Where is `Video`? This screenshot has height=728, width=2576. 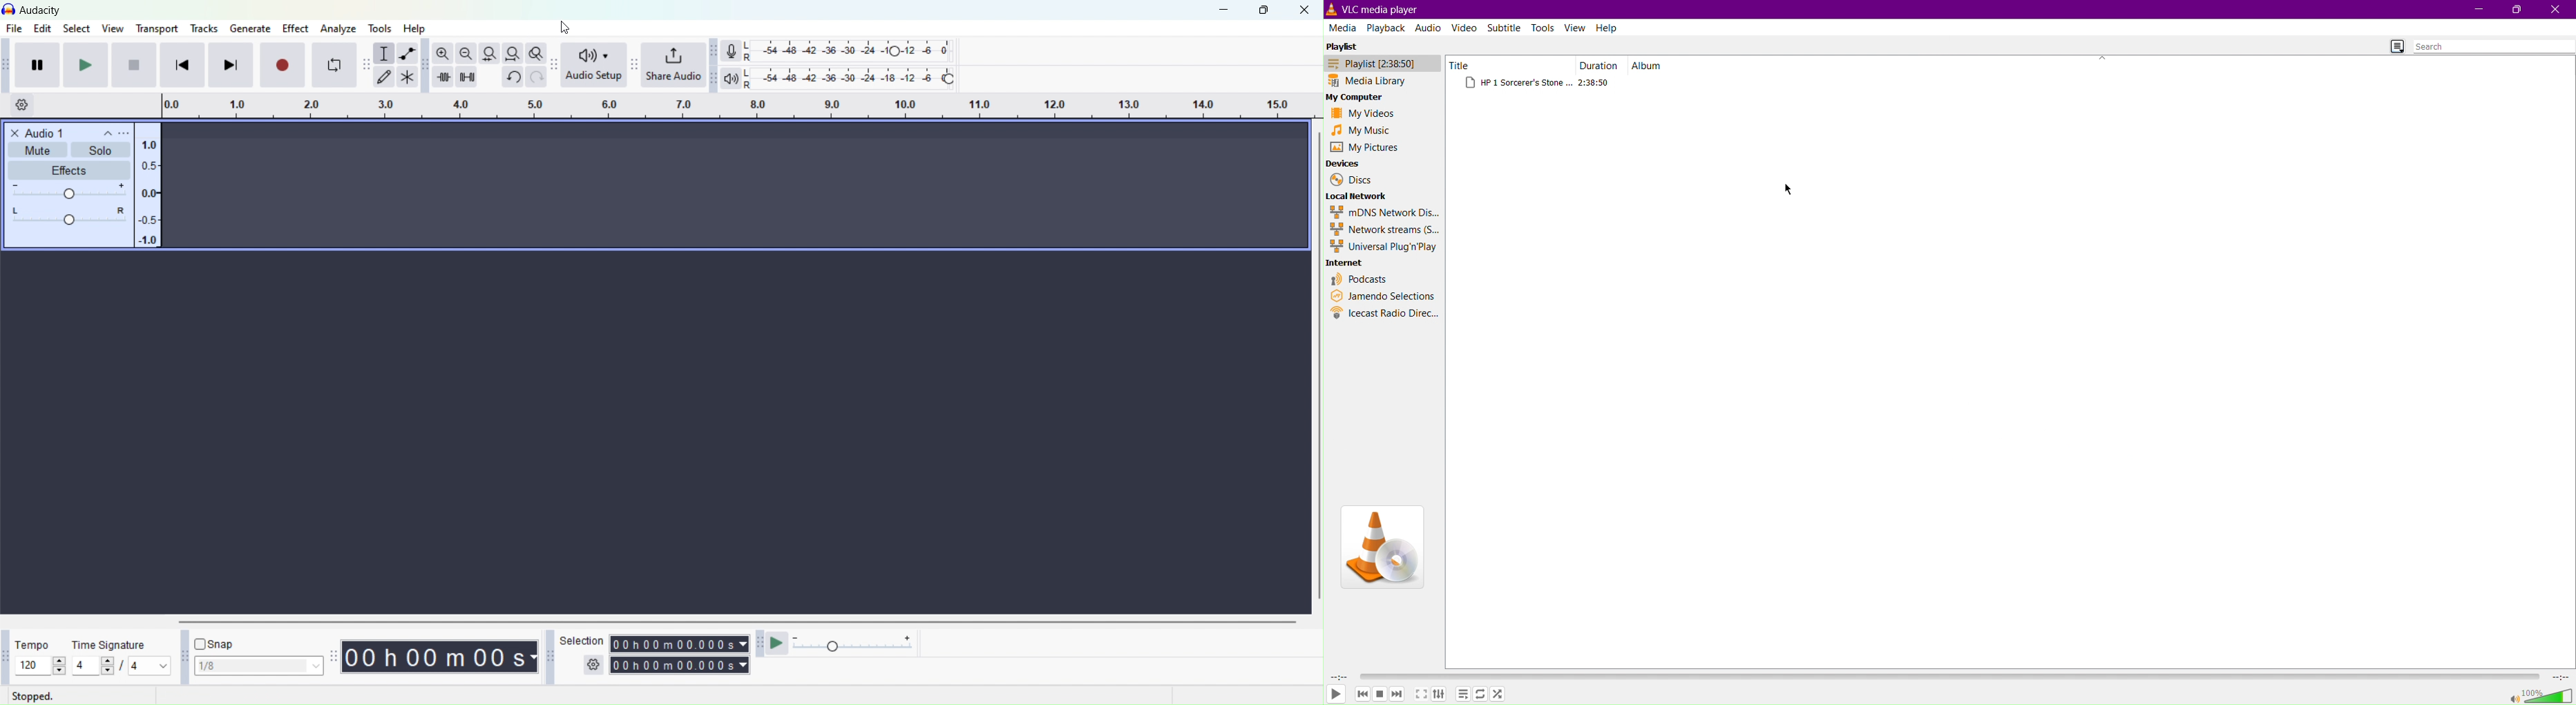 Video is located at coordinates (1465, 27).